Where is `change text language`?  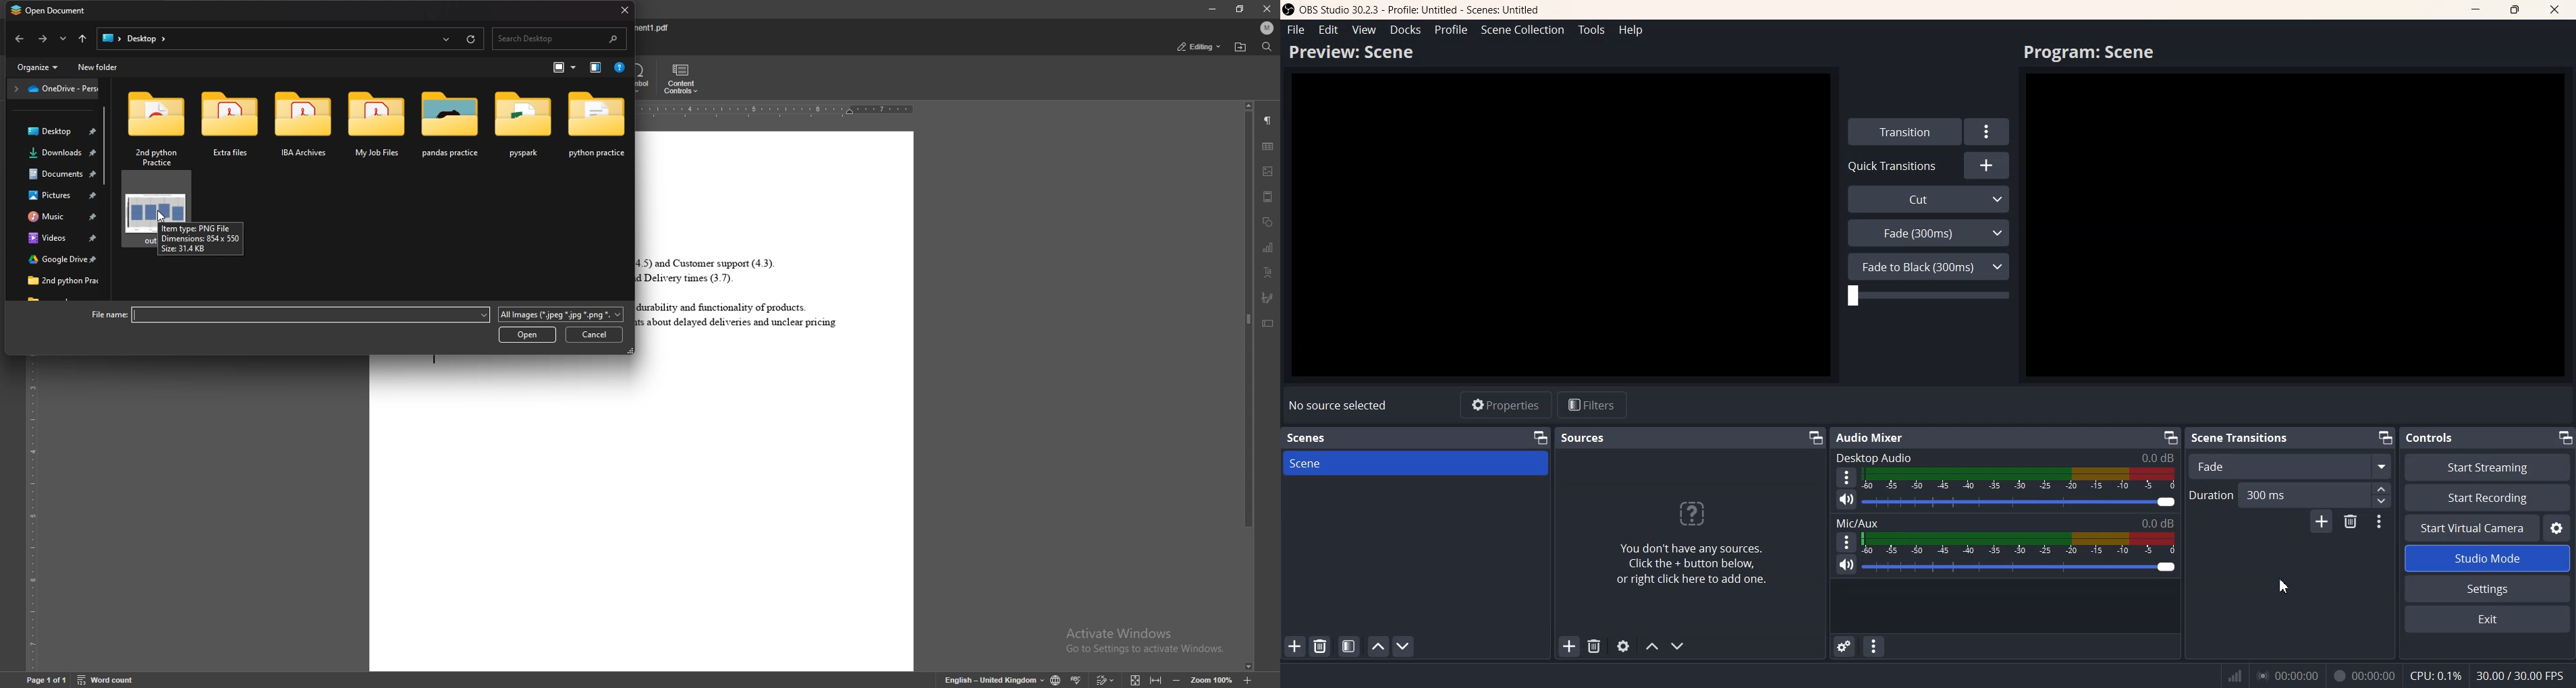 change text language is located at coordinates (994, 681).